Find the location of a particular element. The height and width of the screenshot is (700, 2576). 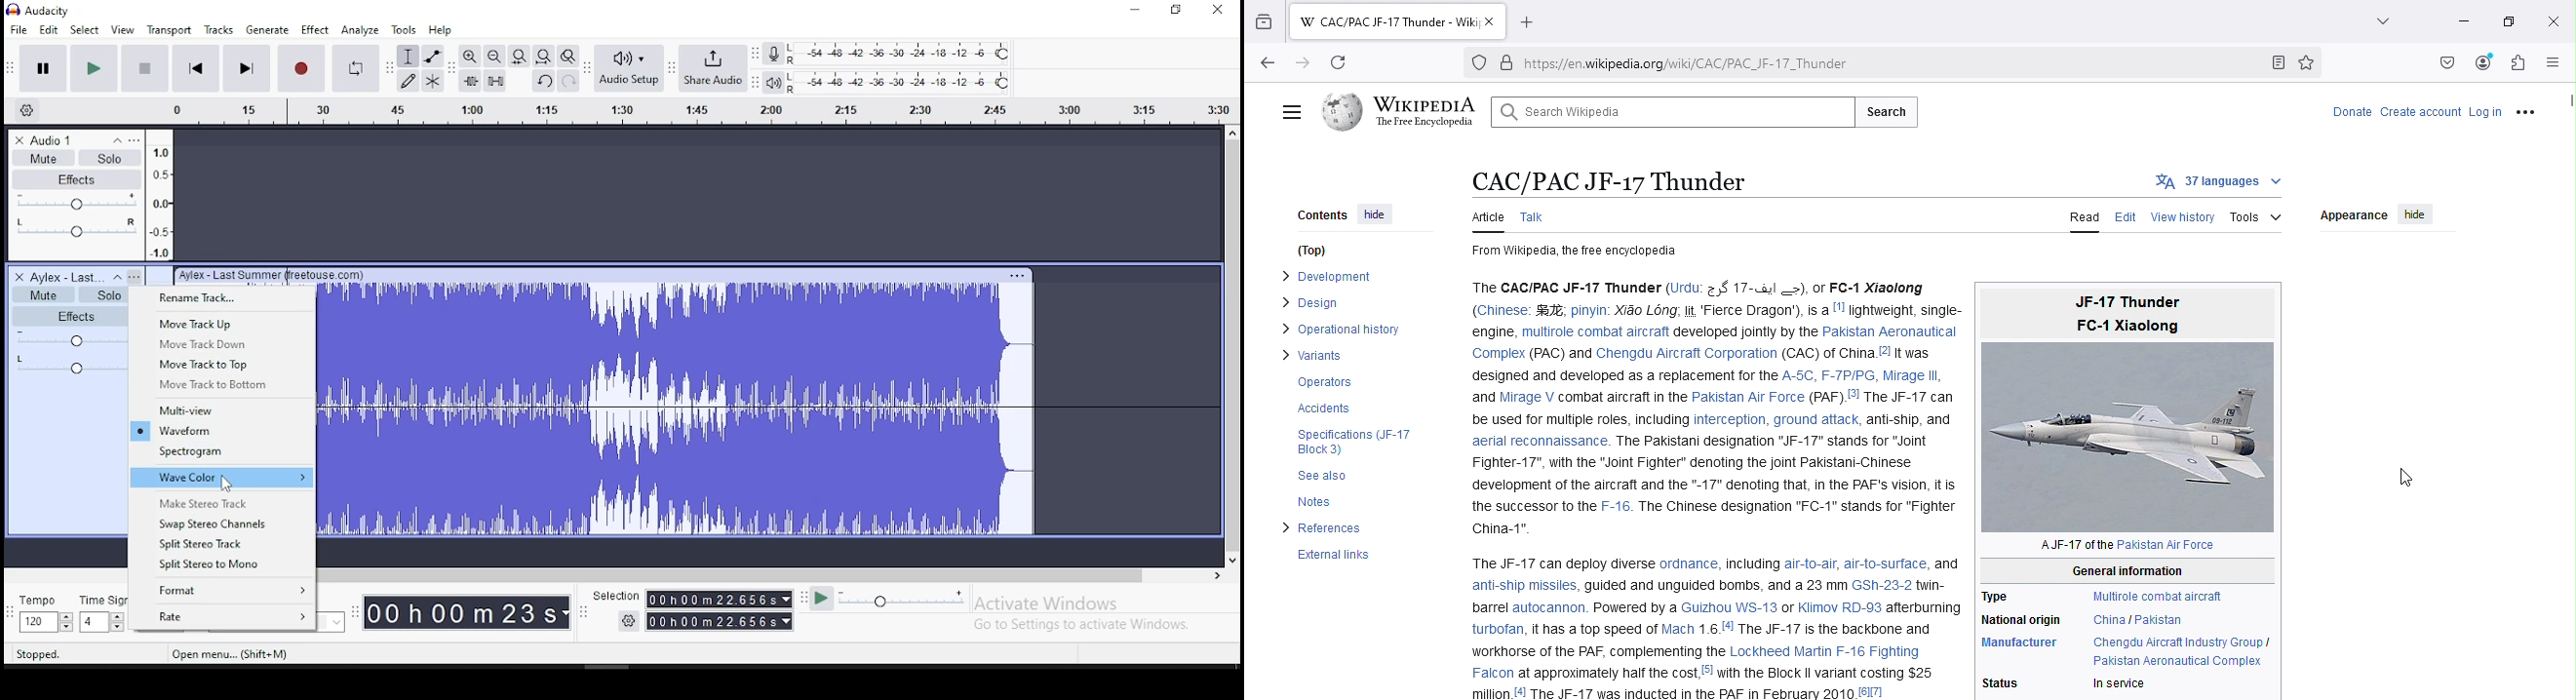

Accidents is located at coordinates (1321, 408).